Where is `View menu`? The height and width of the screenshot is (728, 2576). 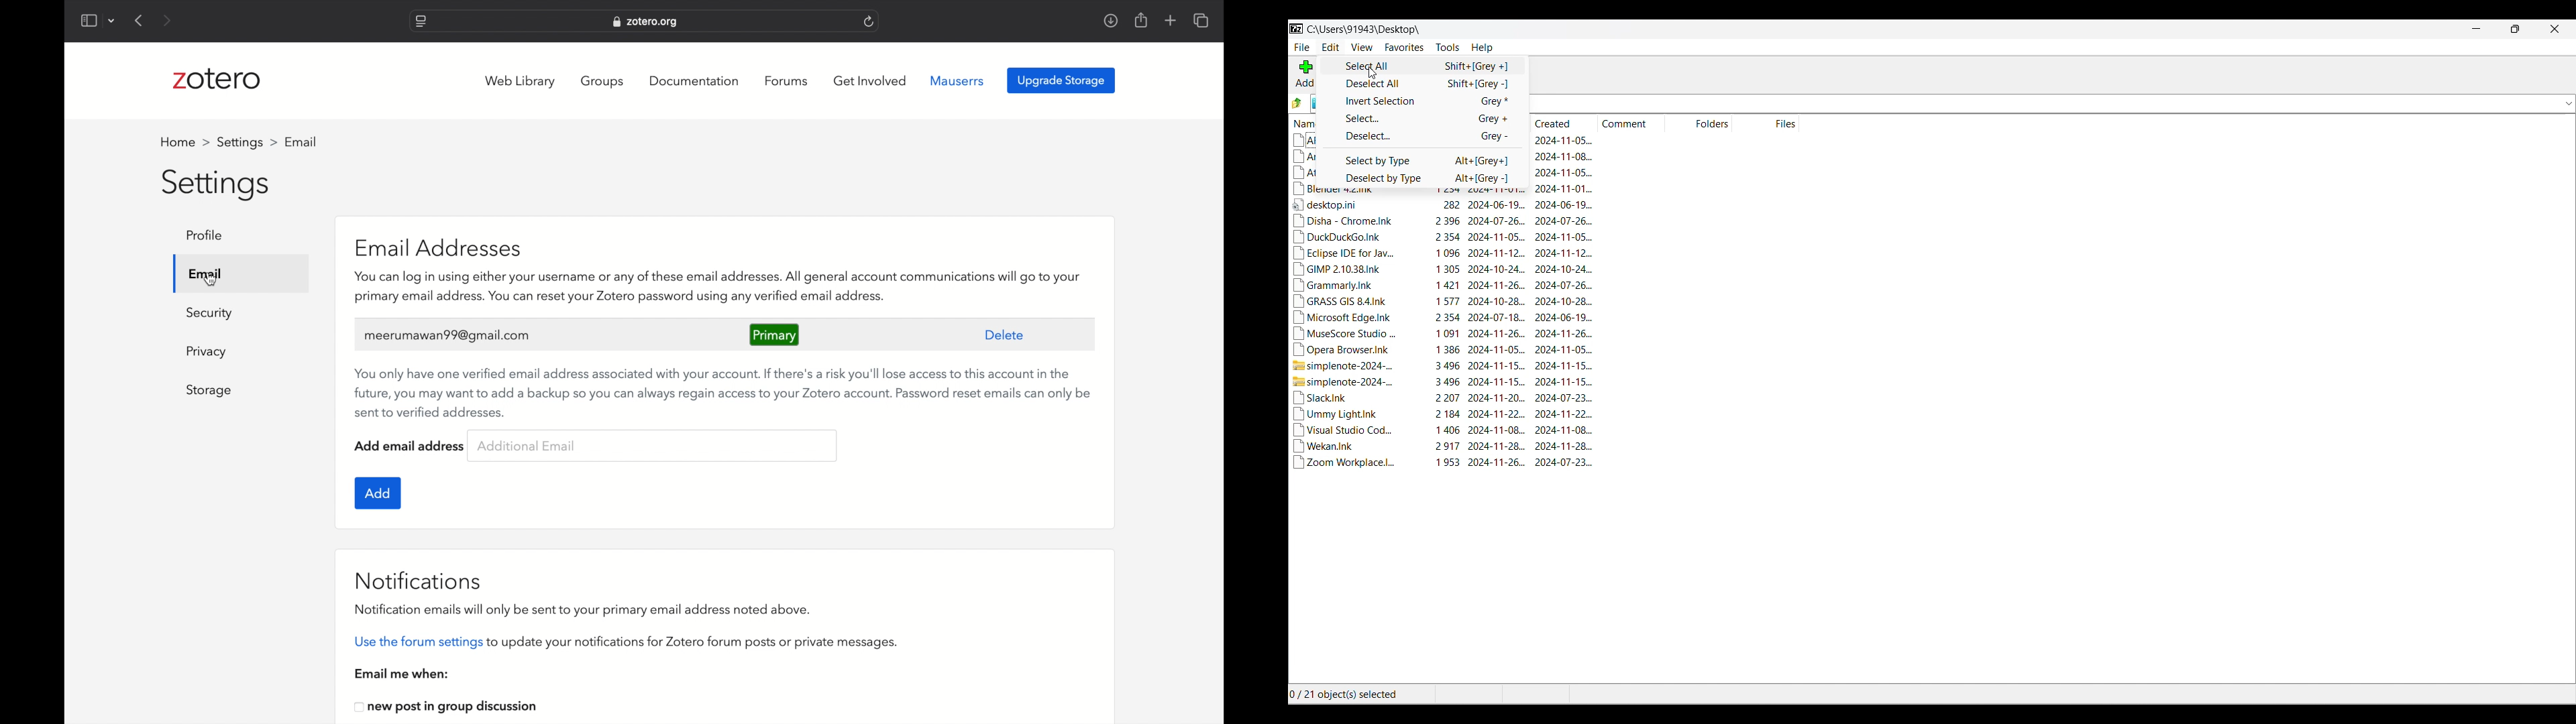 View menu is located at coordinates (1362, 48).